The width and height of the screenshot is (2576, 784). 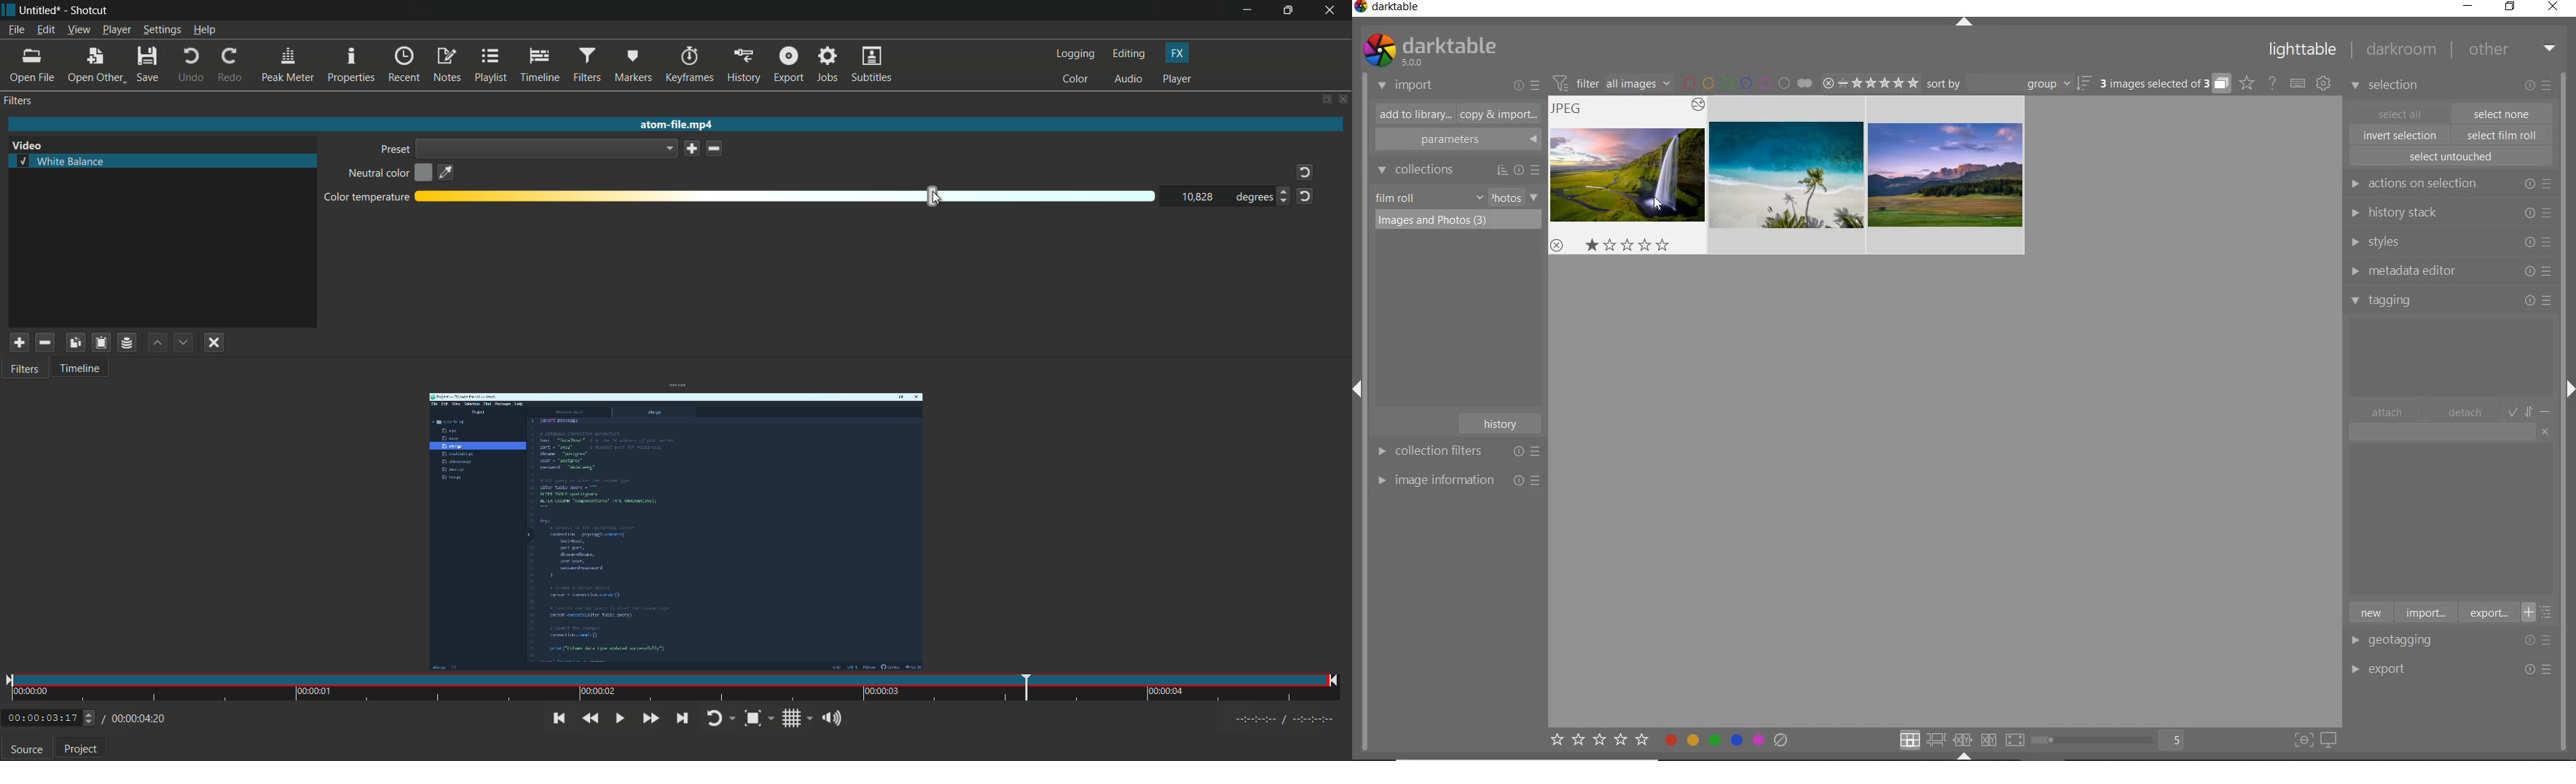 I want to click on toggle play or pause, so click(x=618, y=719).